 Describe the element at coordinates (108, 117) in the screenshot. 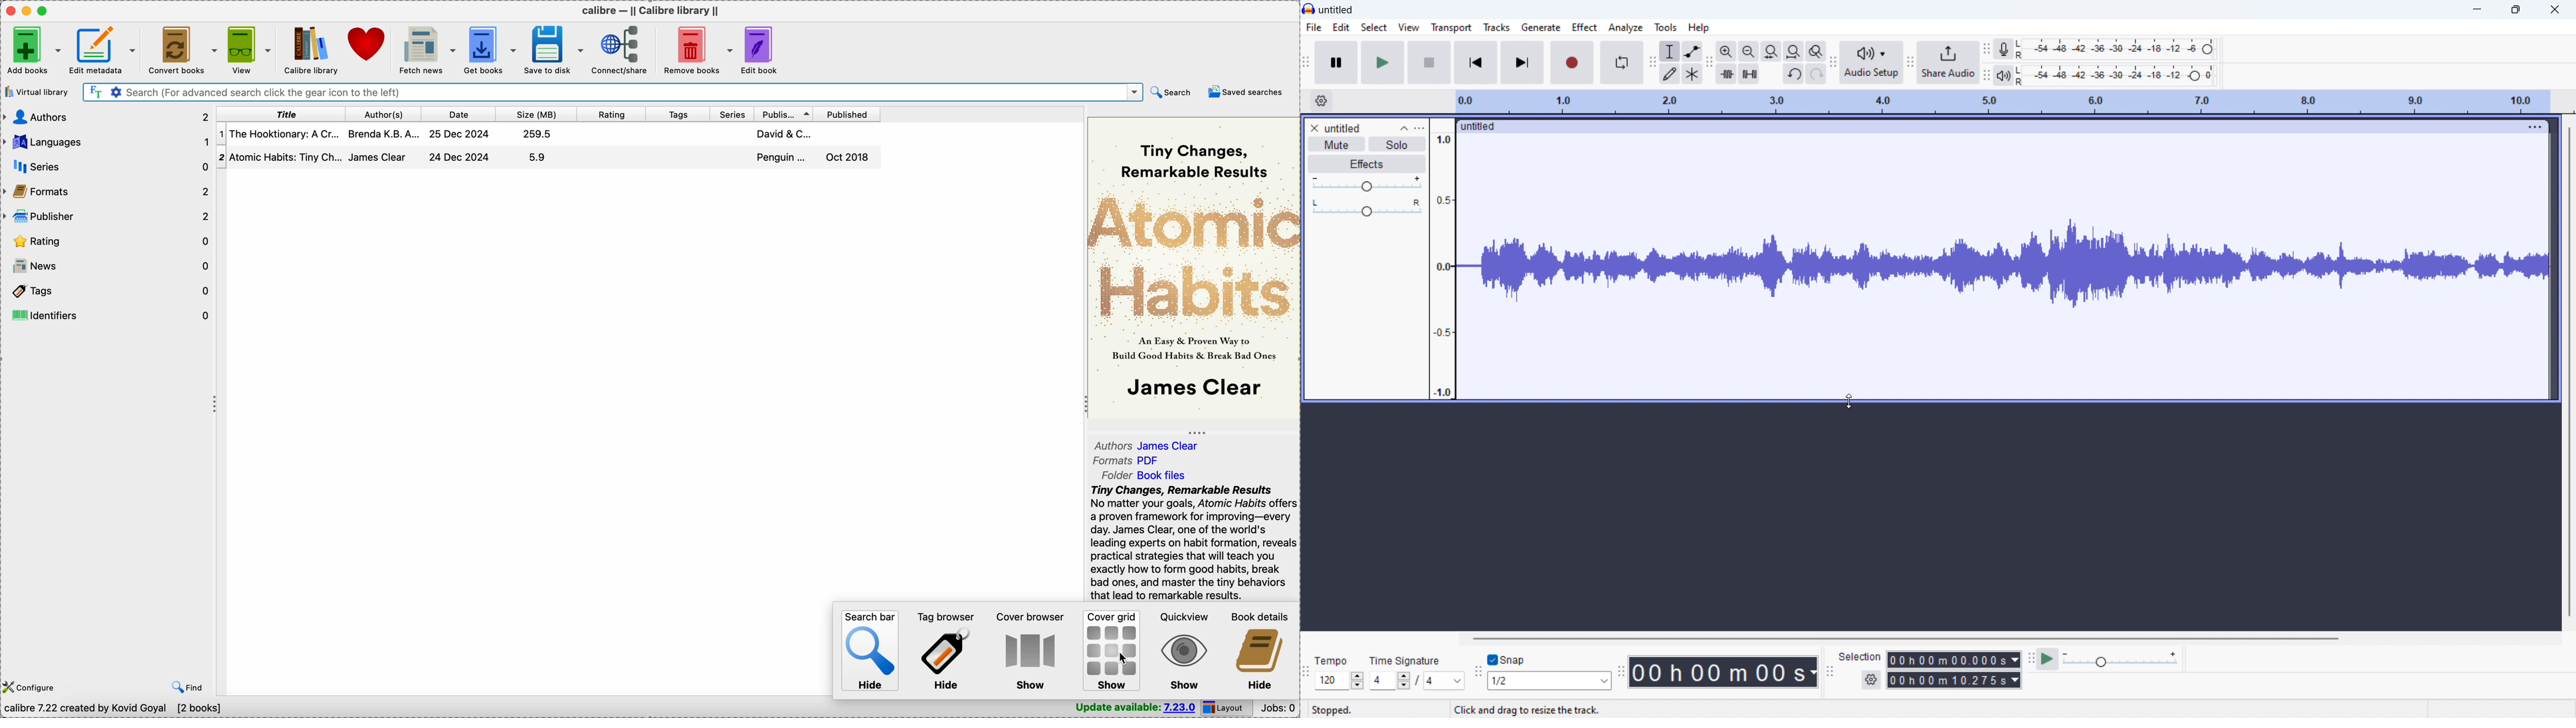

I see `authors` at that location.